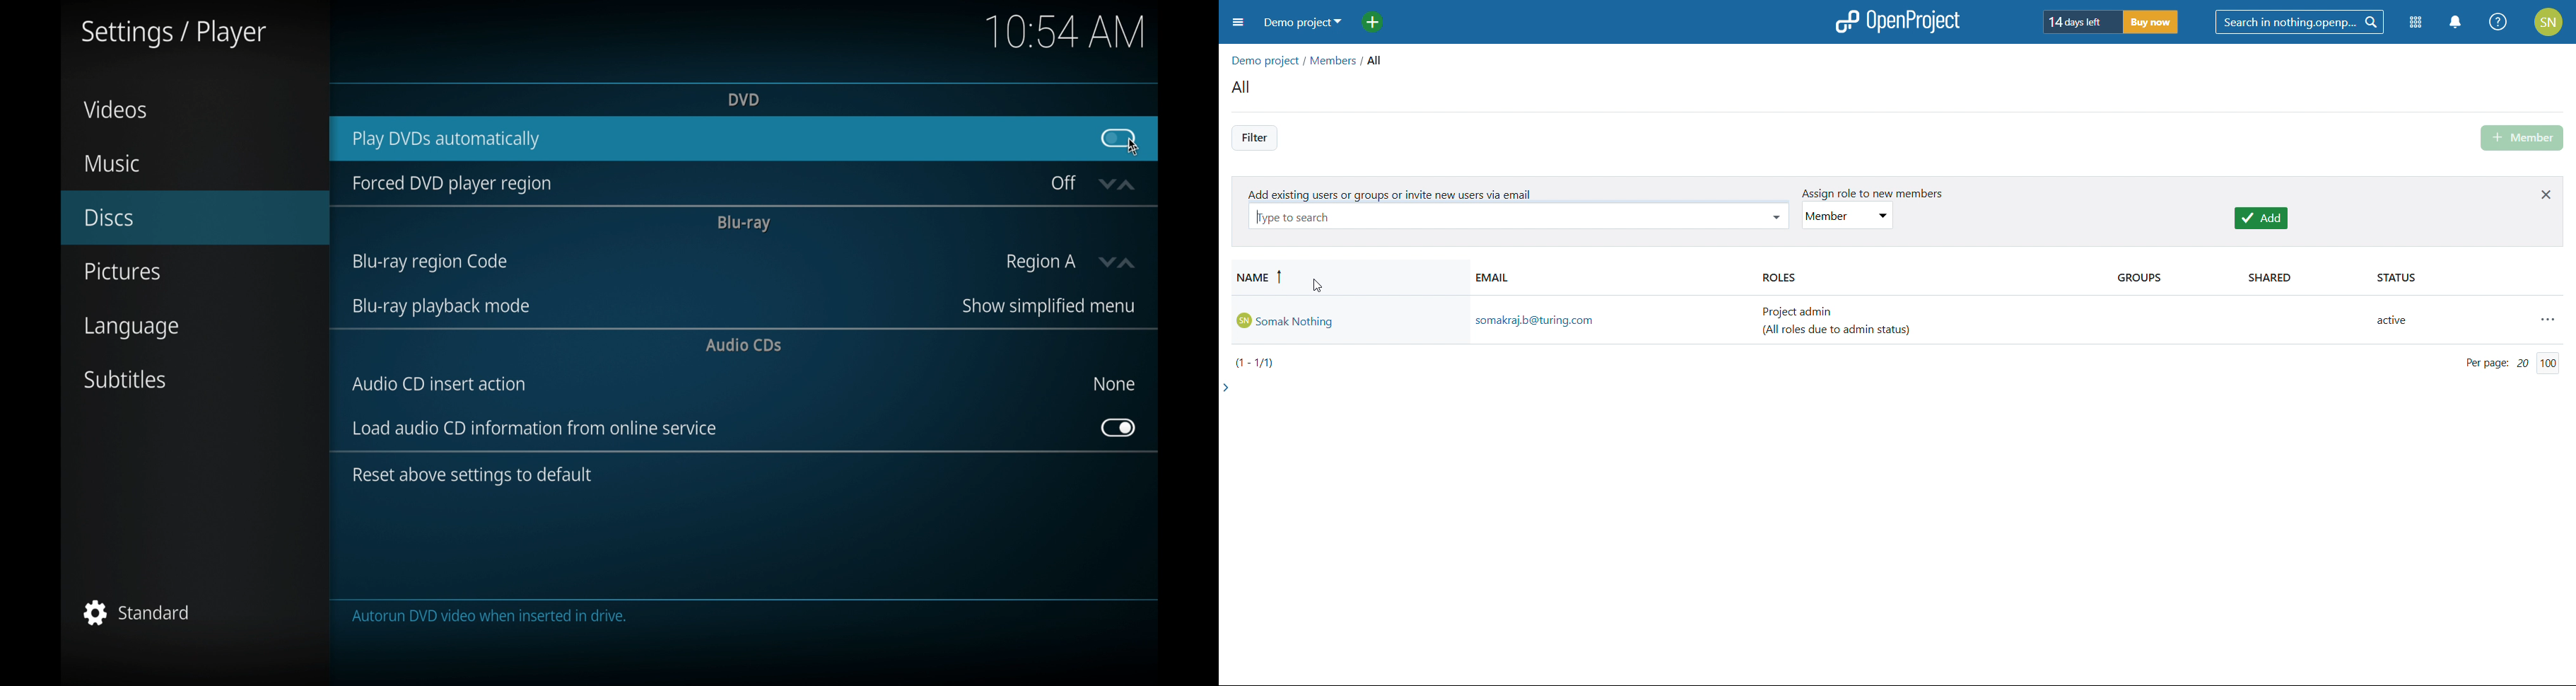 The image size is (2576, 700). Describe the element at coordinates (2457, 22) in the screenshot. I see `notification` at that location.